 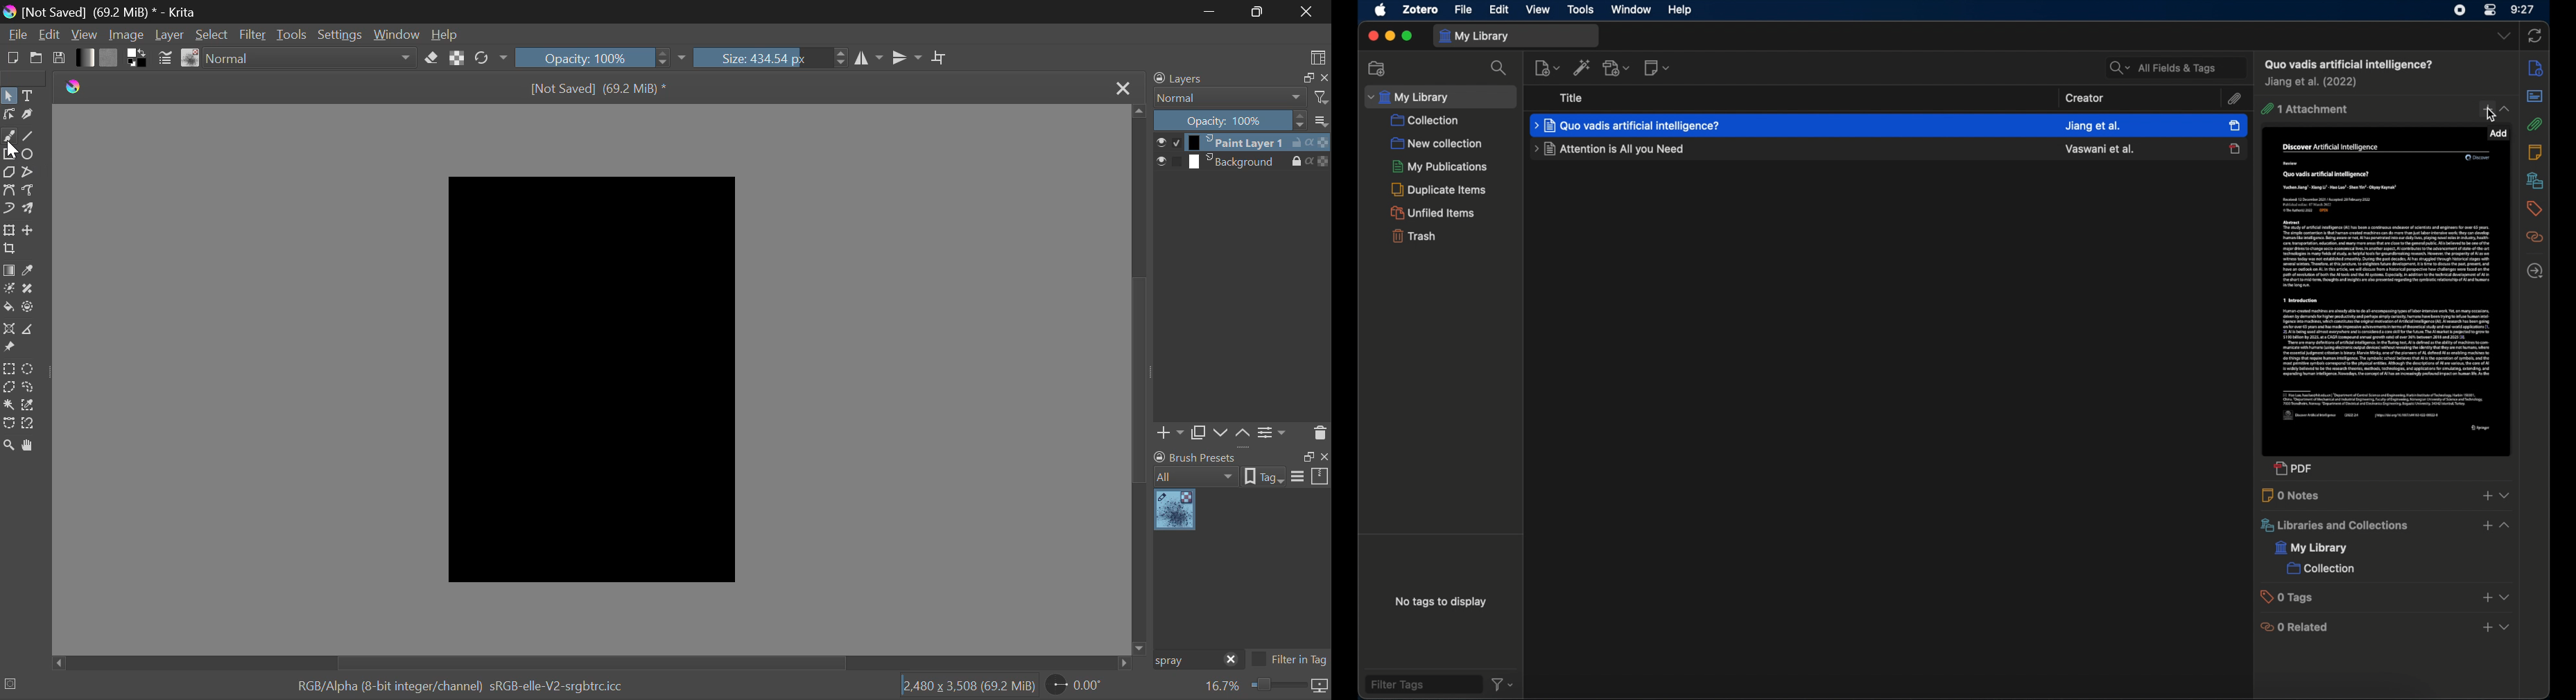 I want to click on unselected item, so click(x=2235, y=148).